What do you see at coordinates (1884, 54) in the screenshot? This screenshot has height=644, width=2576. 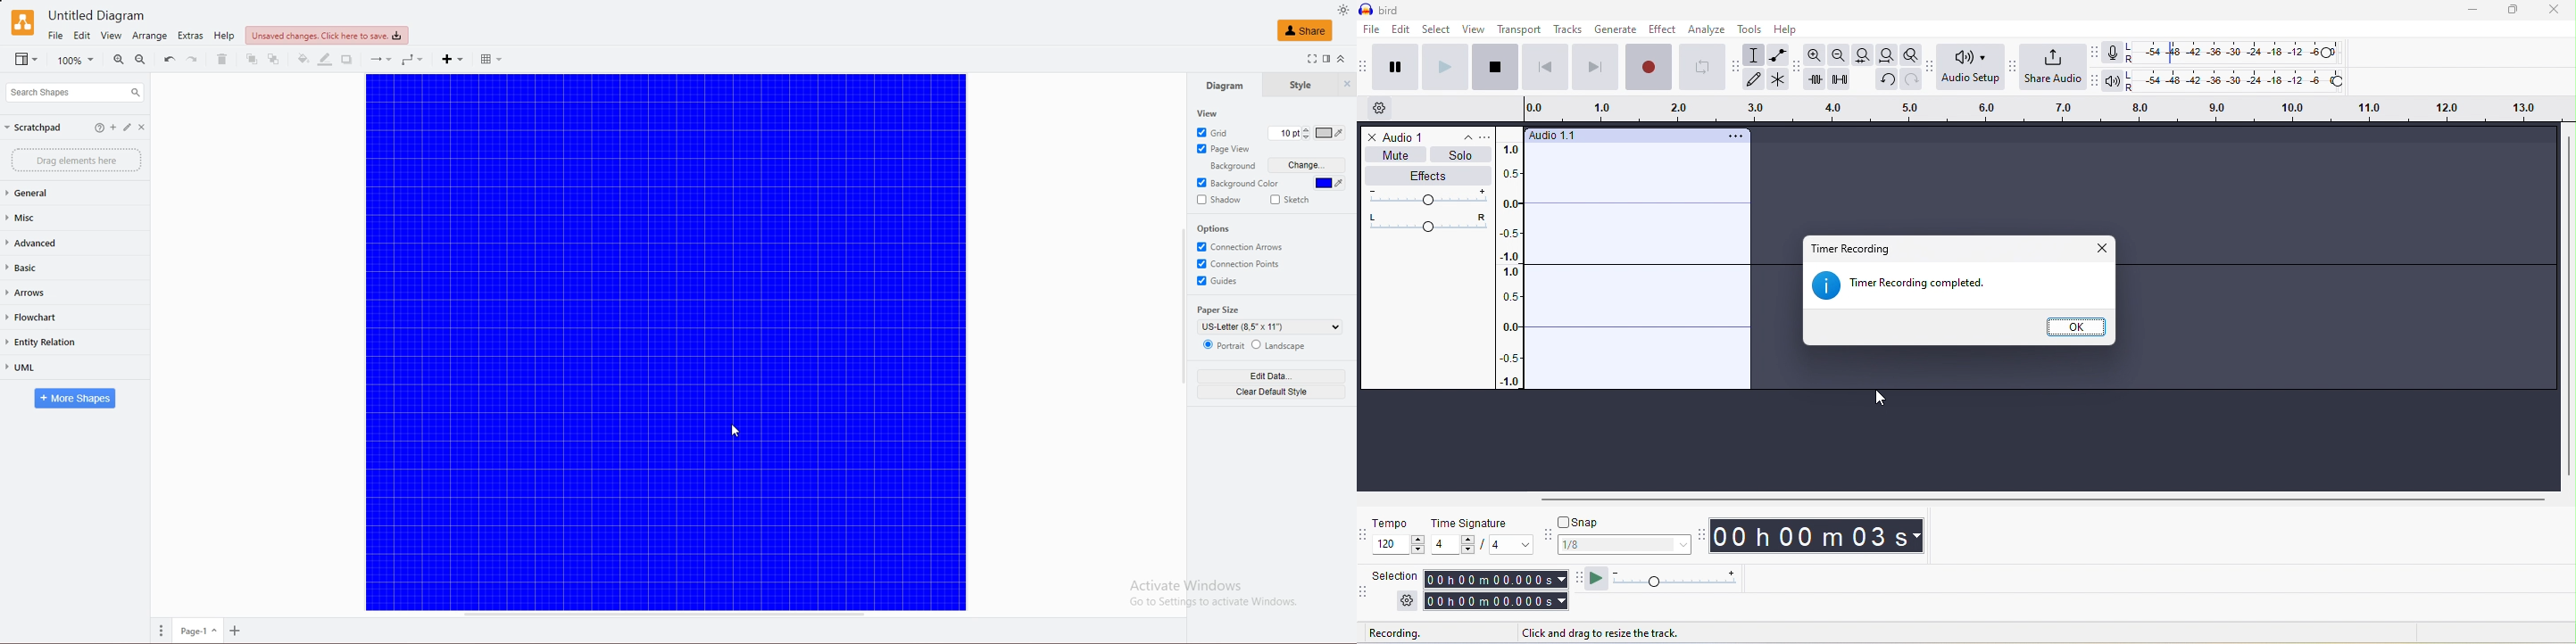 I see `fit project to width` at bounding box center [1884, 54].